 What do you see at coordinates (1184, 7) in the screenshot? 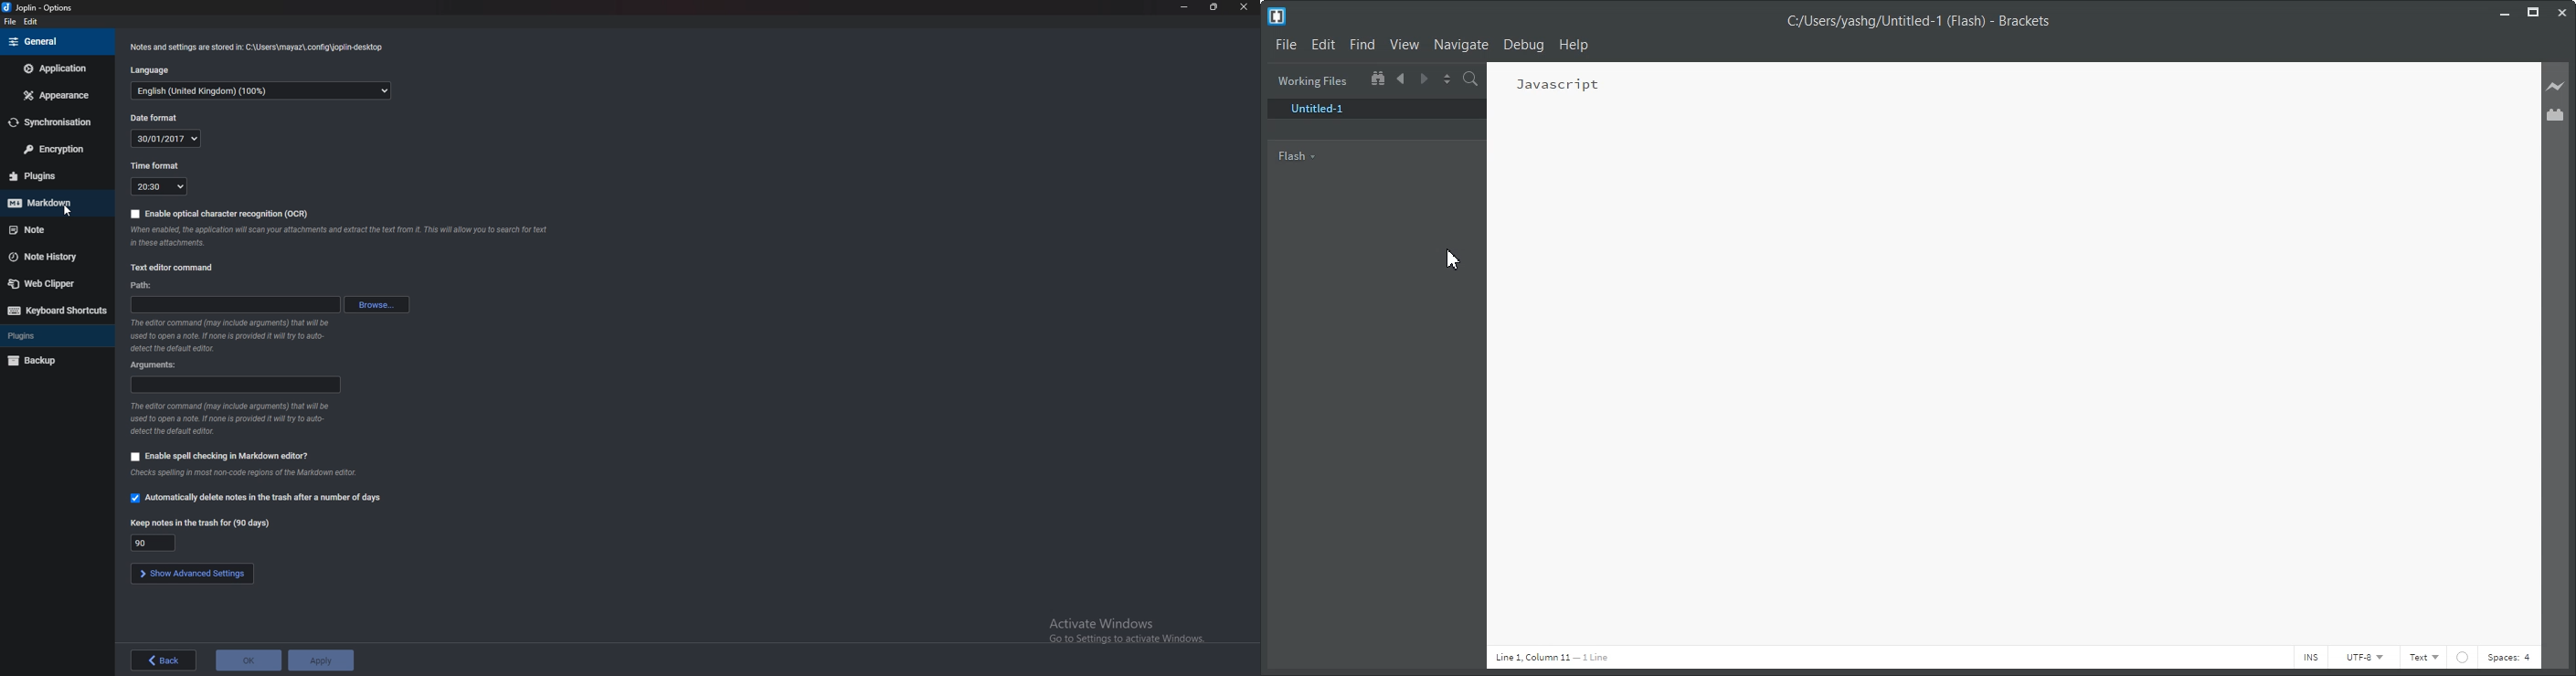
I see `minimize` at bounding box center [1184, 7].